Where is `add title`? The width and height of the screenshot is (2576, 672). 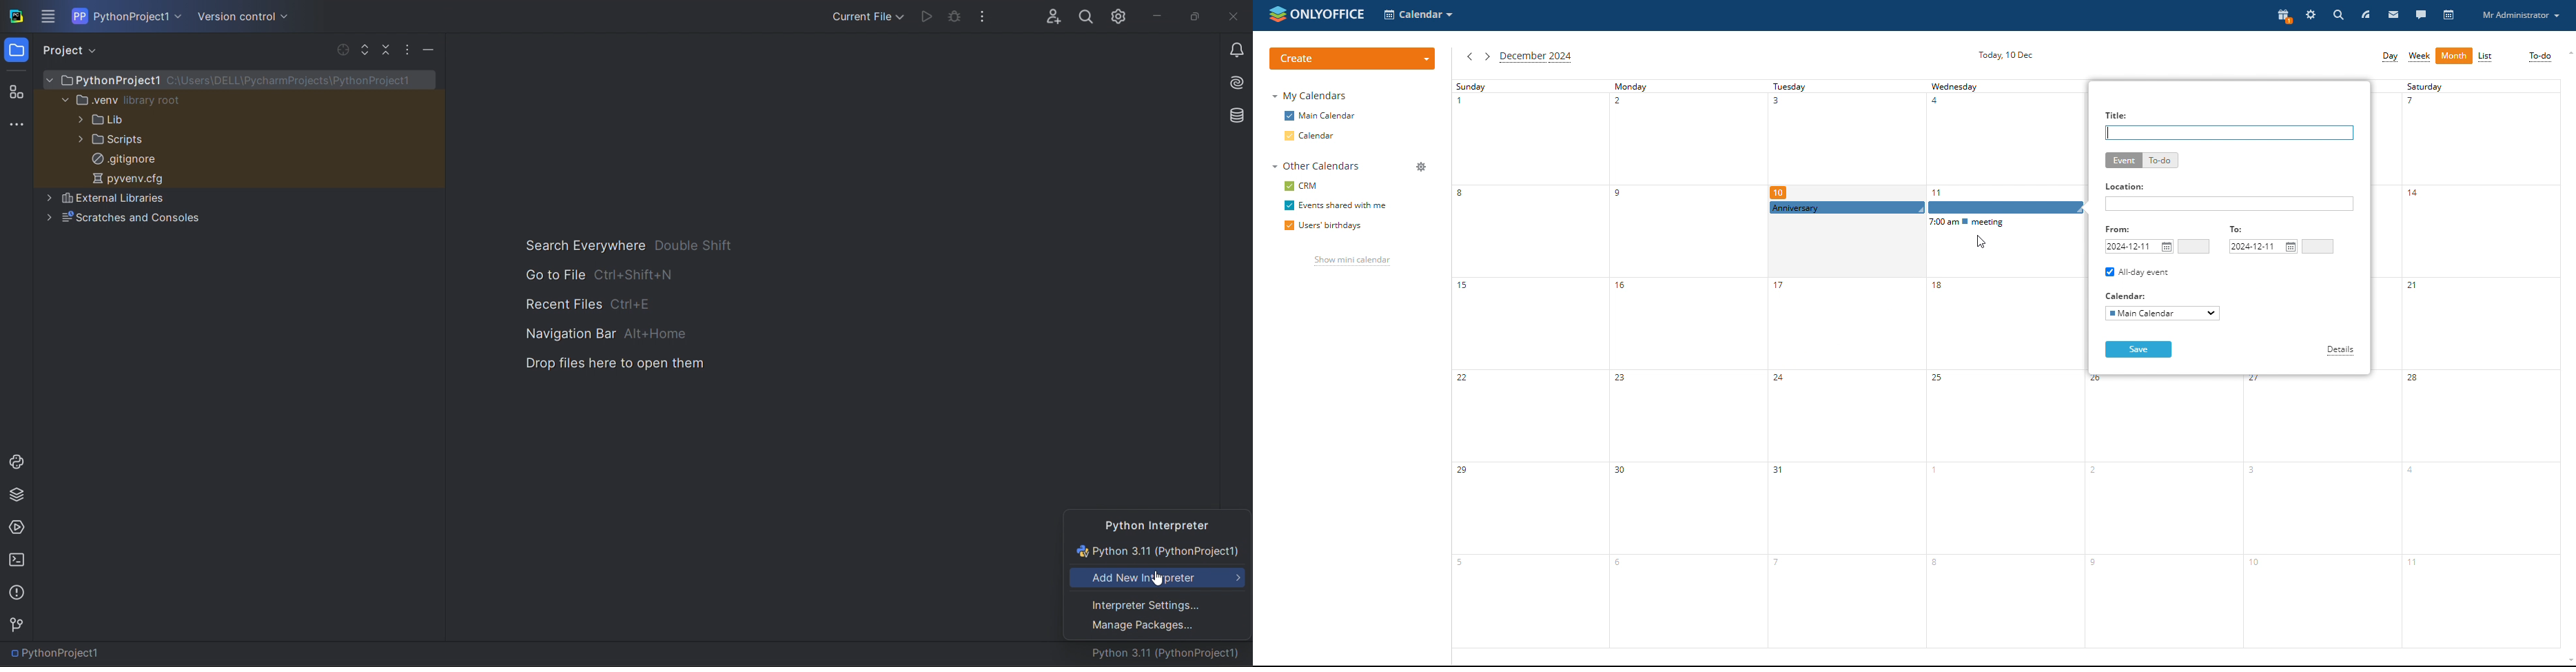
add title is located at coordinates (2229, 133).